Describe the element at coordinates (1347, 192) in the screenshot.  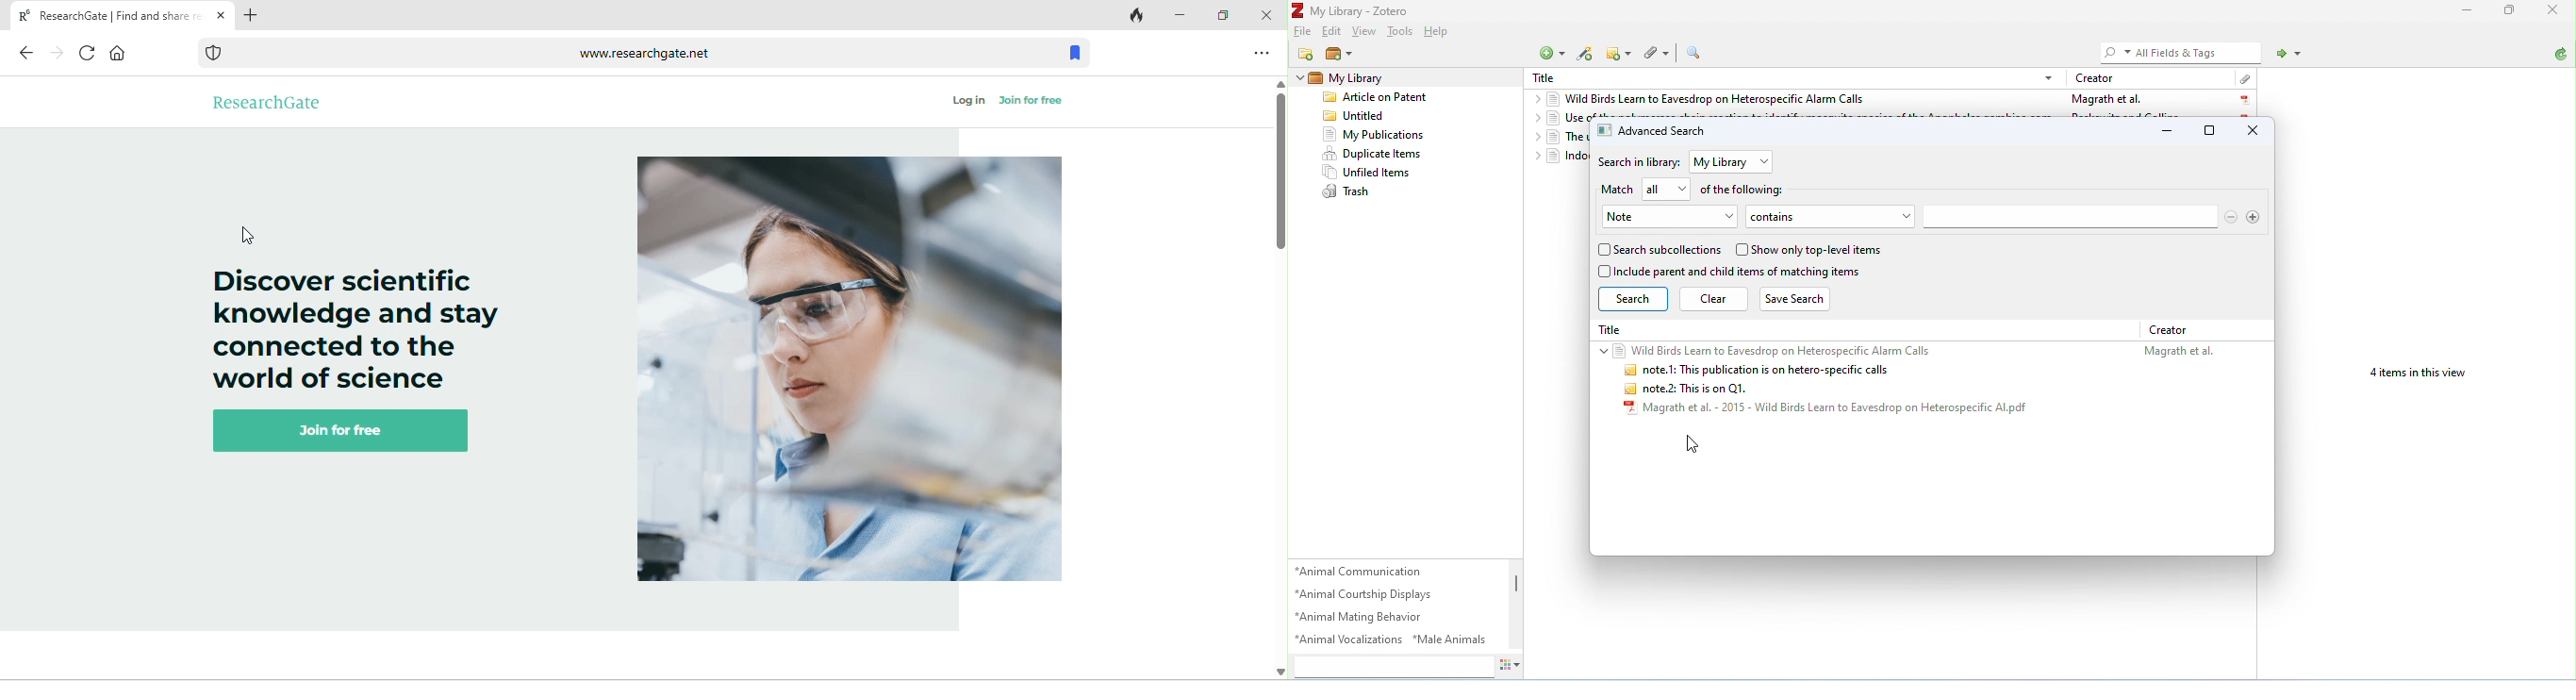
I see `trash` at that location.